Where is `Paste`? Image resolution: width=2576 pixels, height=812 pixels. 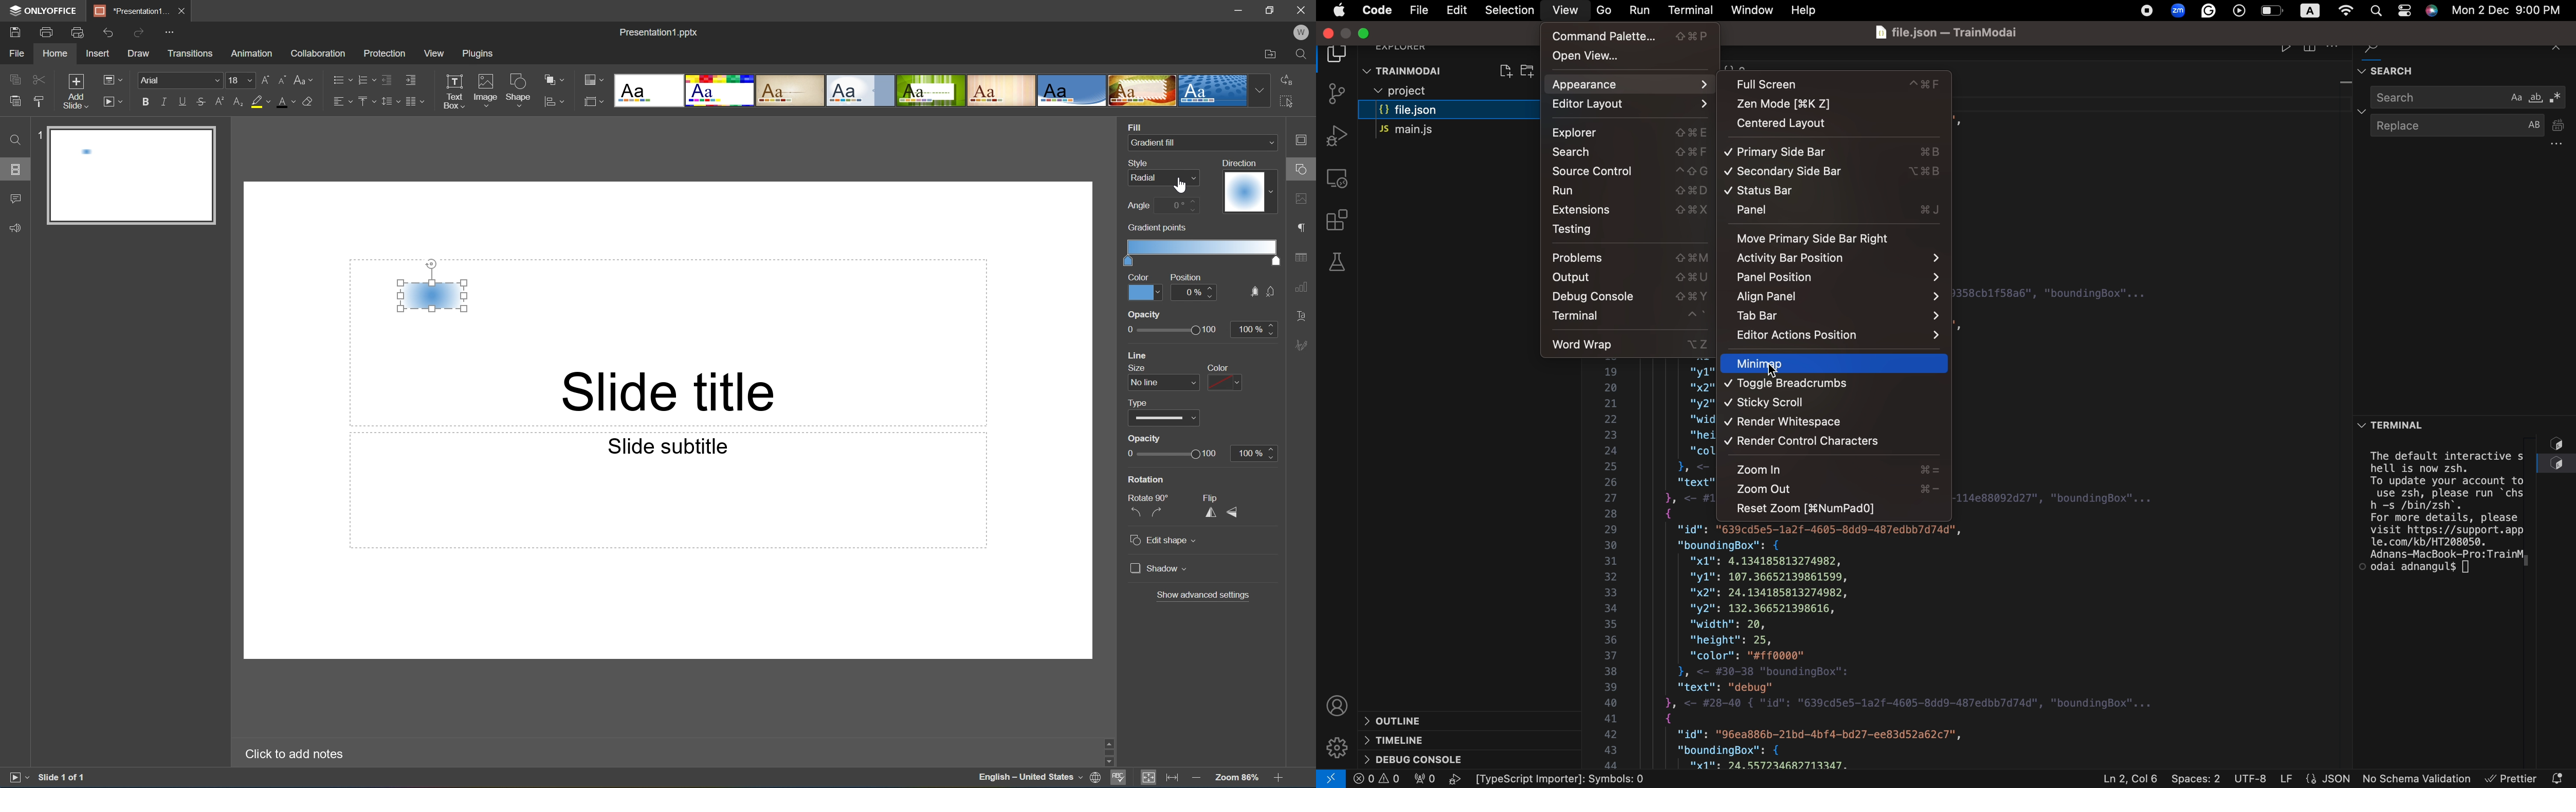 Paste is located at coordinates (12, 101).